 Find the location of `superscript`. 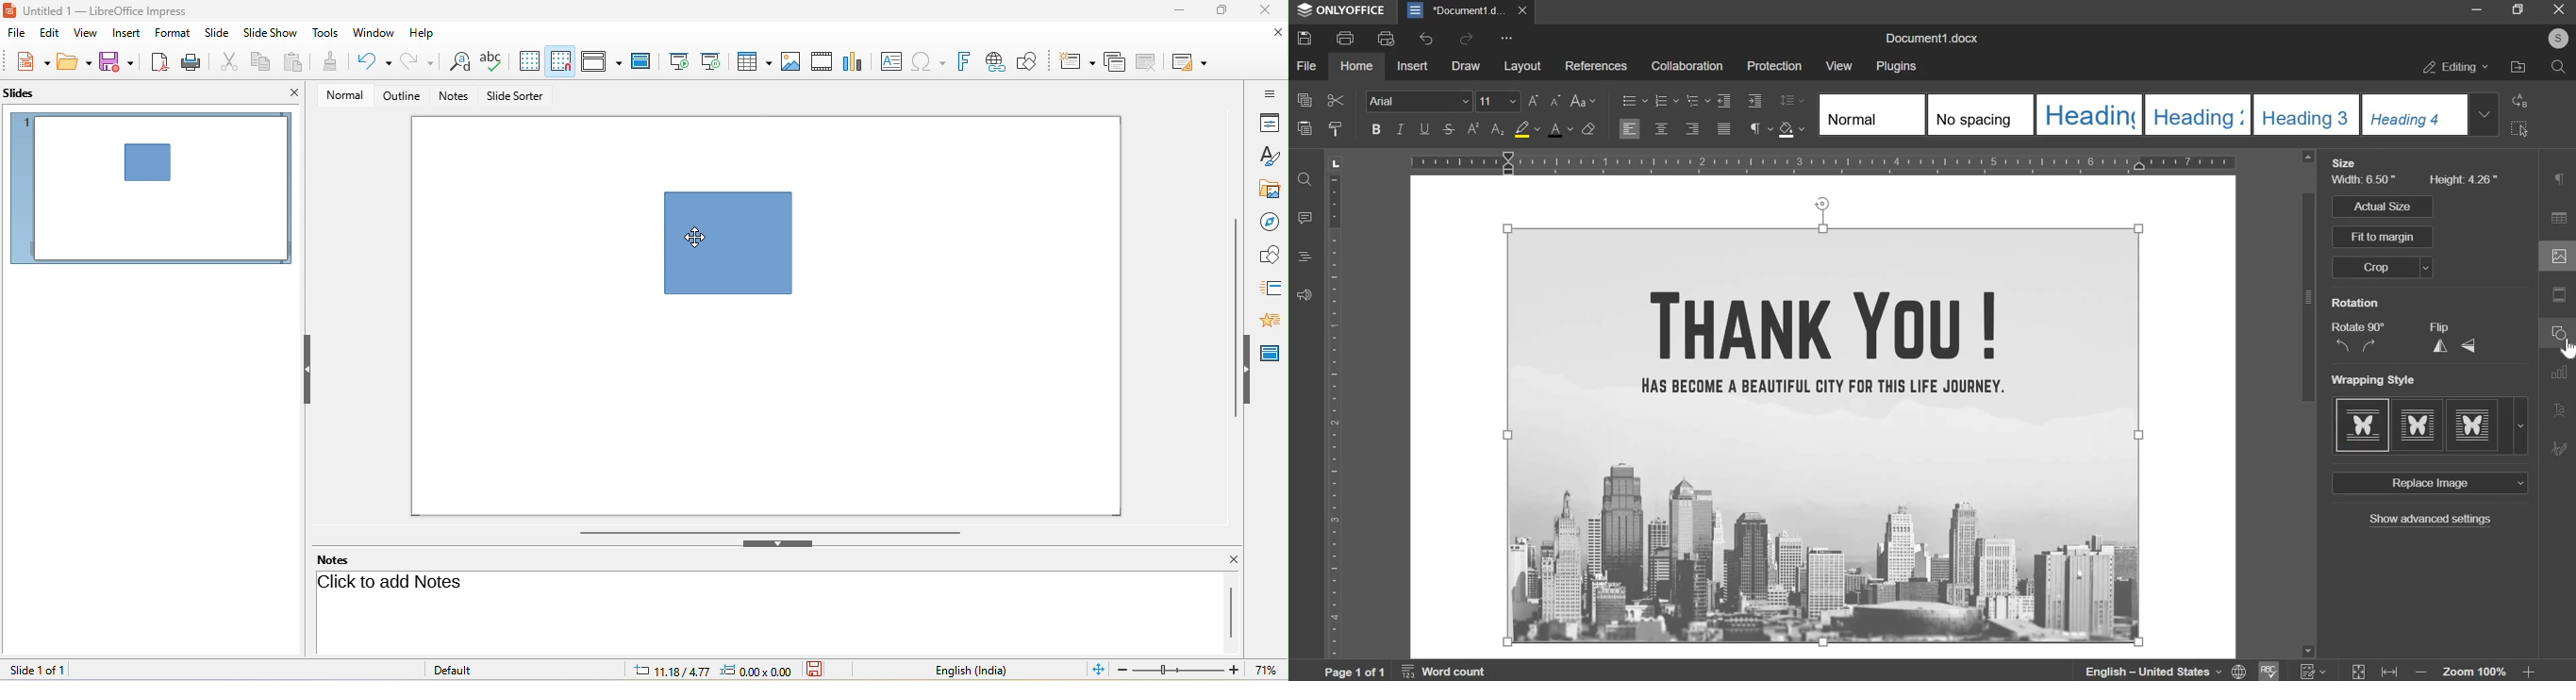

superscript is located at coordinates (1472, 129).